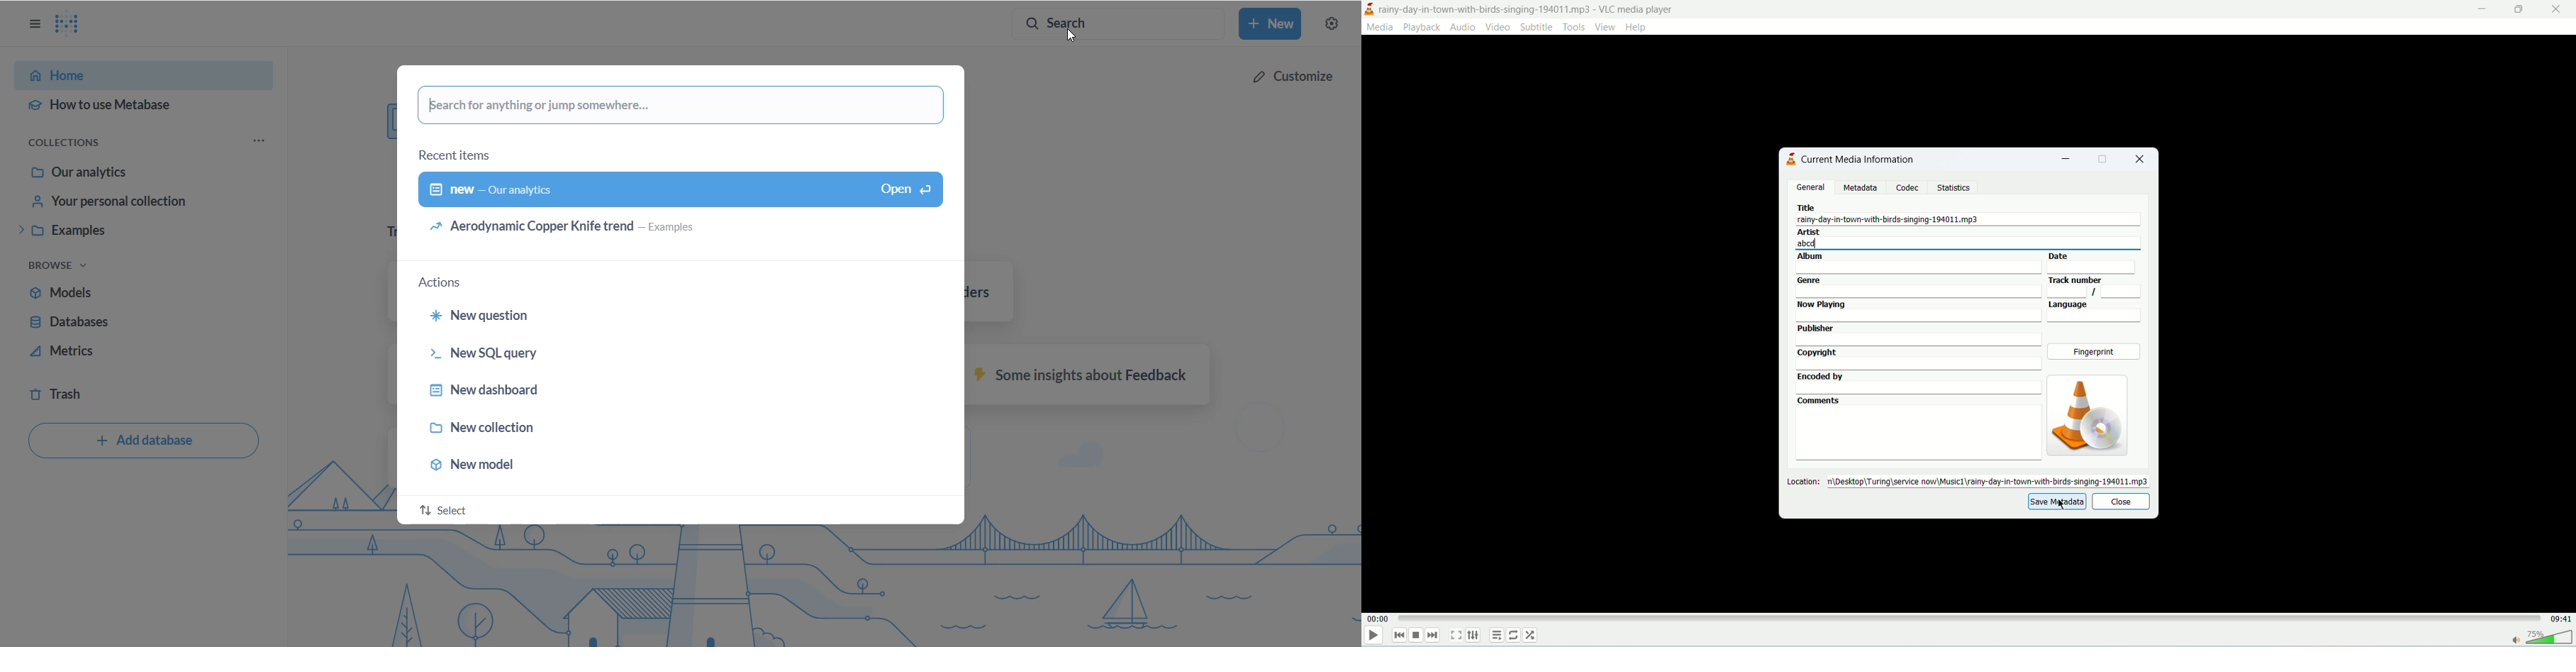 Image resolution: width=2576 pixels, height=672 pixels. What do you see at coordinates (1918, 382) in the screenshot?
I see `encoded by` at bounding box center [1918, 382].